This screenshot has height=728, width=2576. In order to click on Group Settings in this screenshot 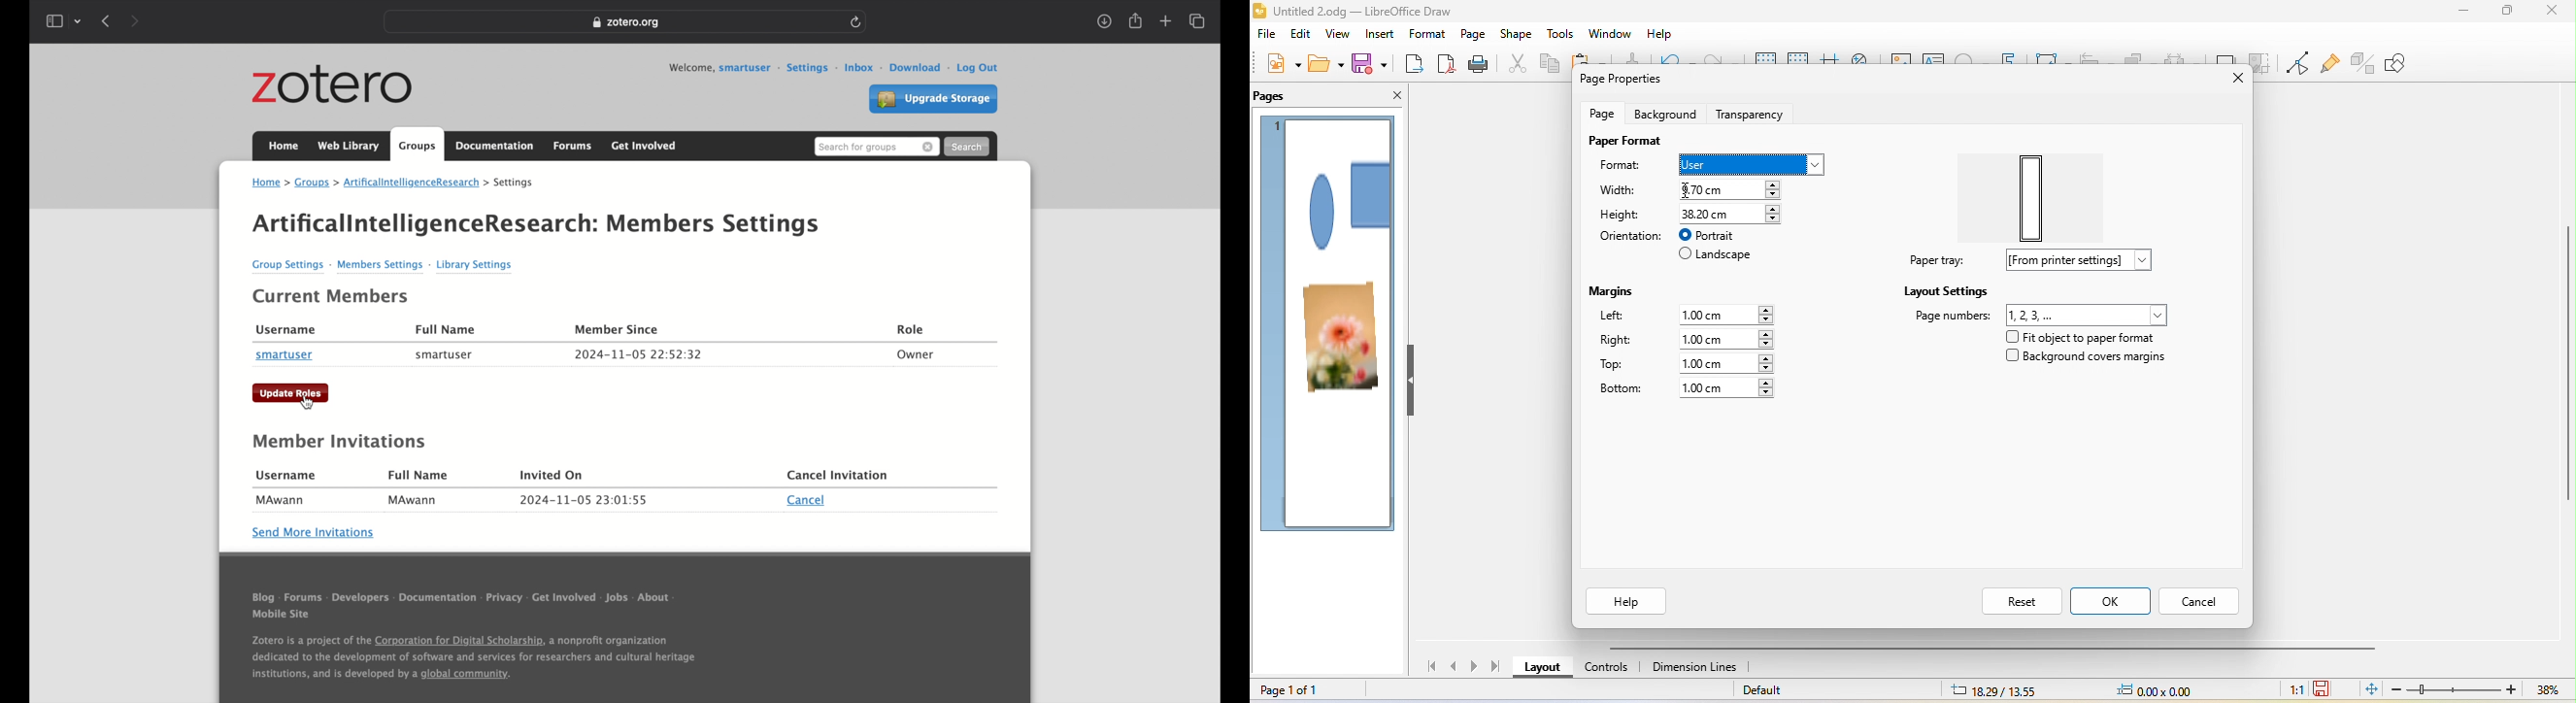, I will do `click(280, 266)`.